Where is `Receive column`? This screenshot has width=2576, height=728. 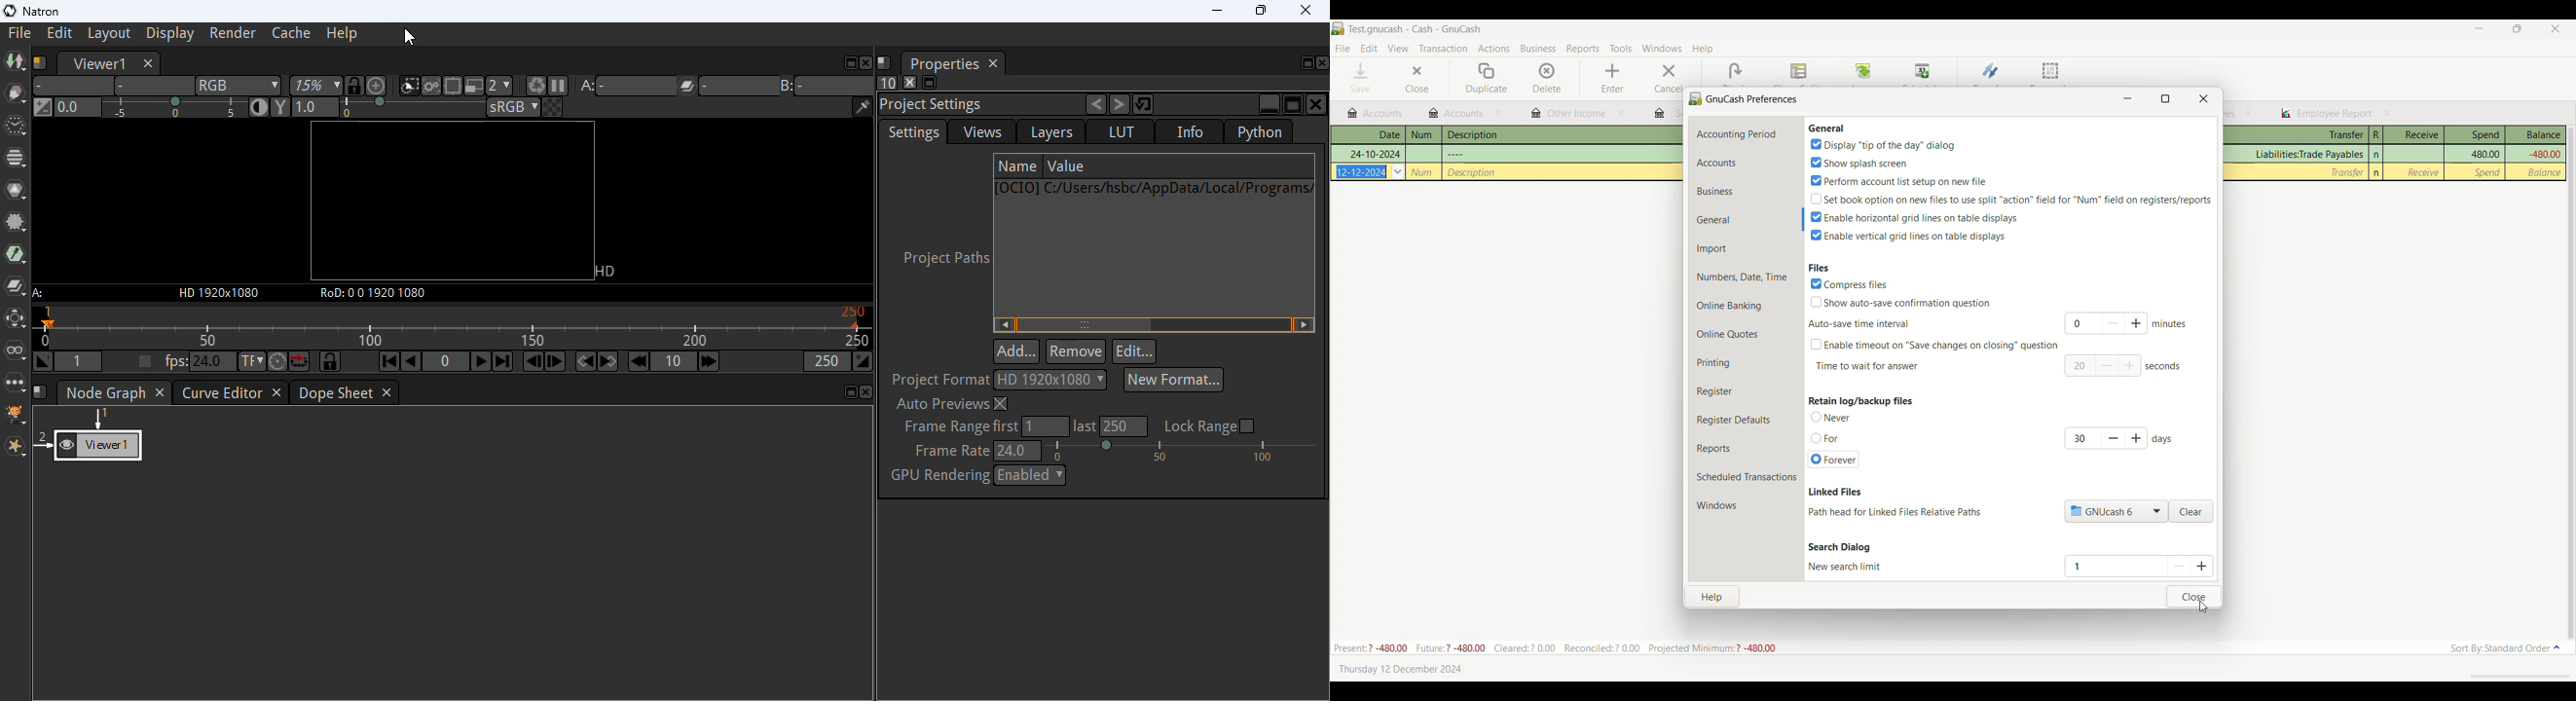 Receive column is located at coordinates (2414, 135).